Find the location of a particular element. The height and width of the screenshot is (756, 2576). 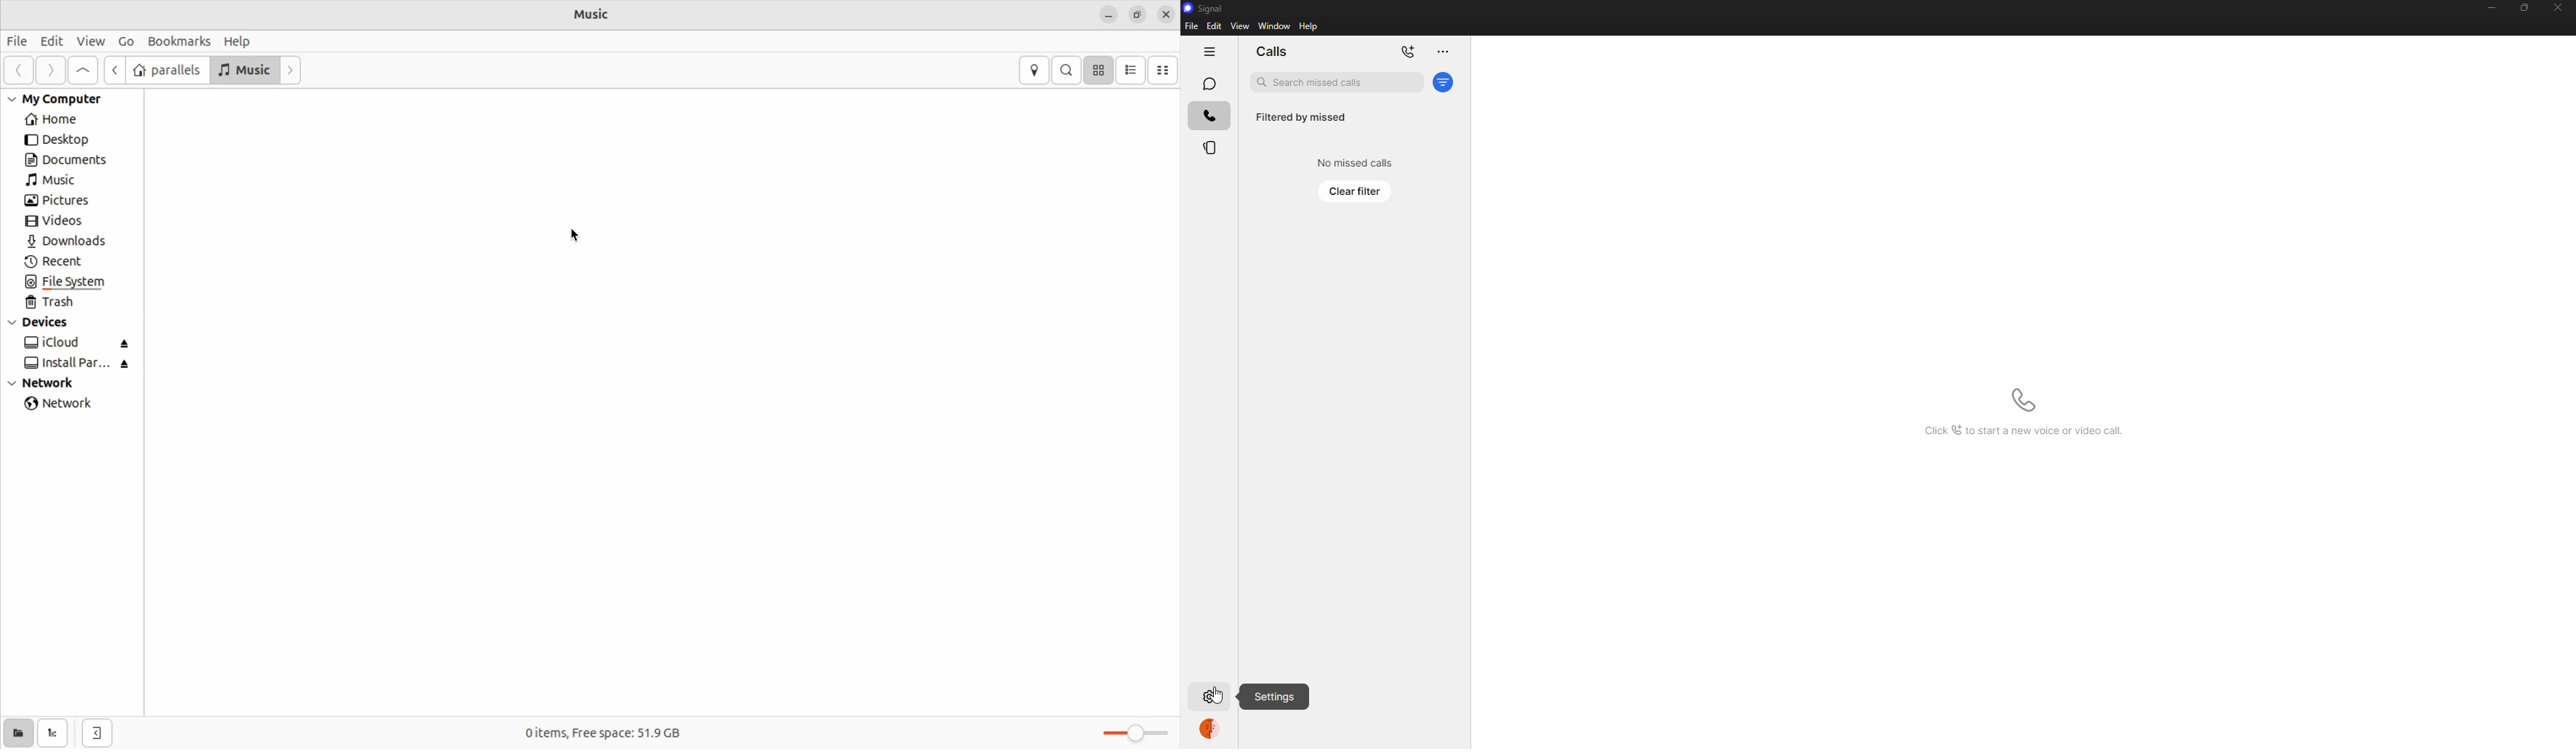

close is located at coordinates (1167, 16).